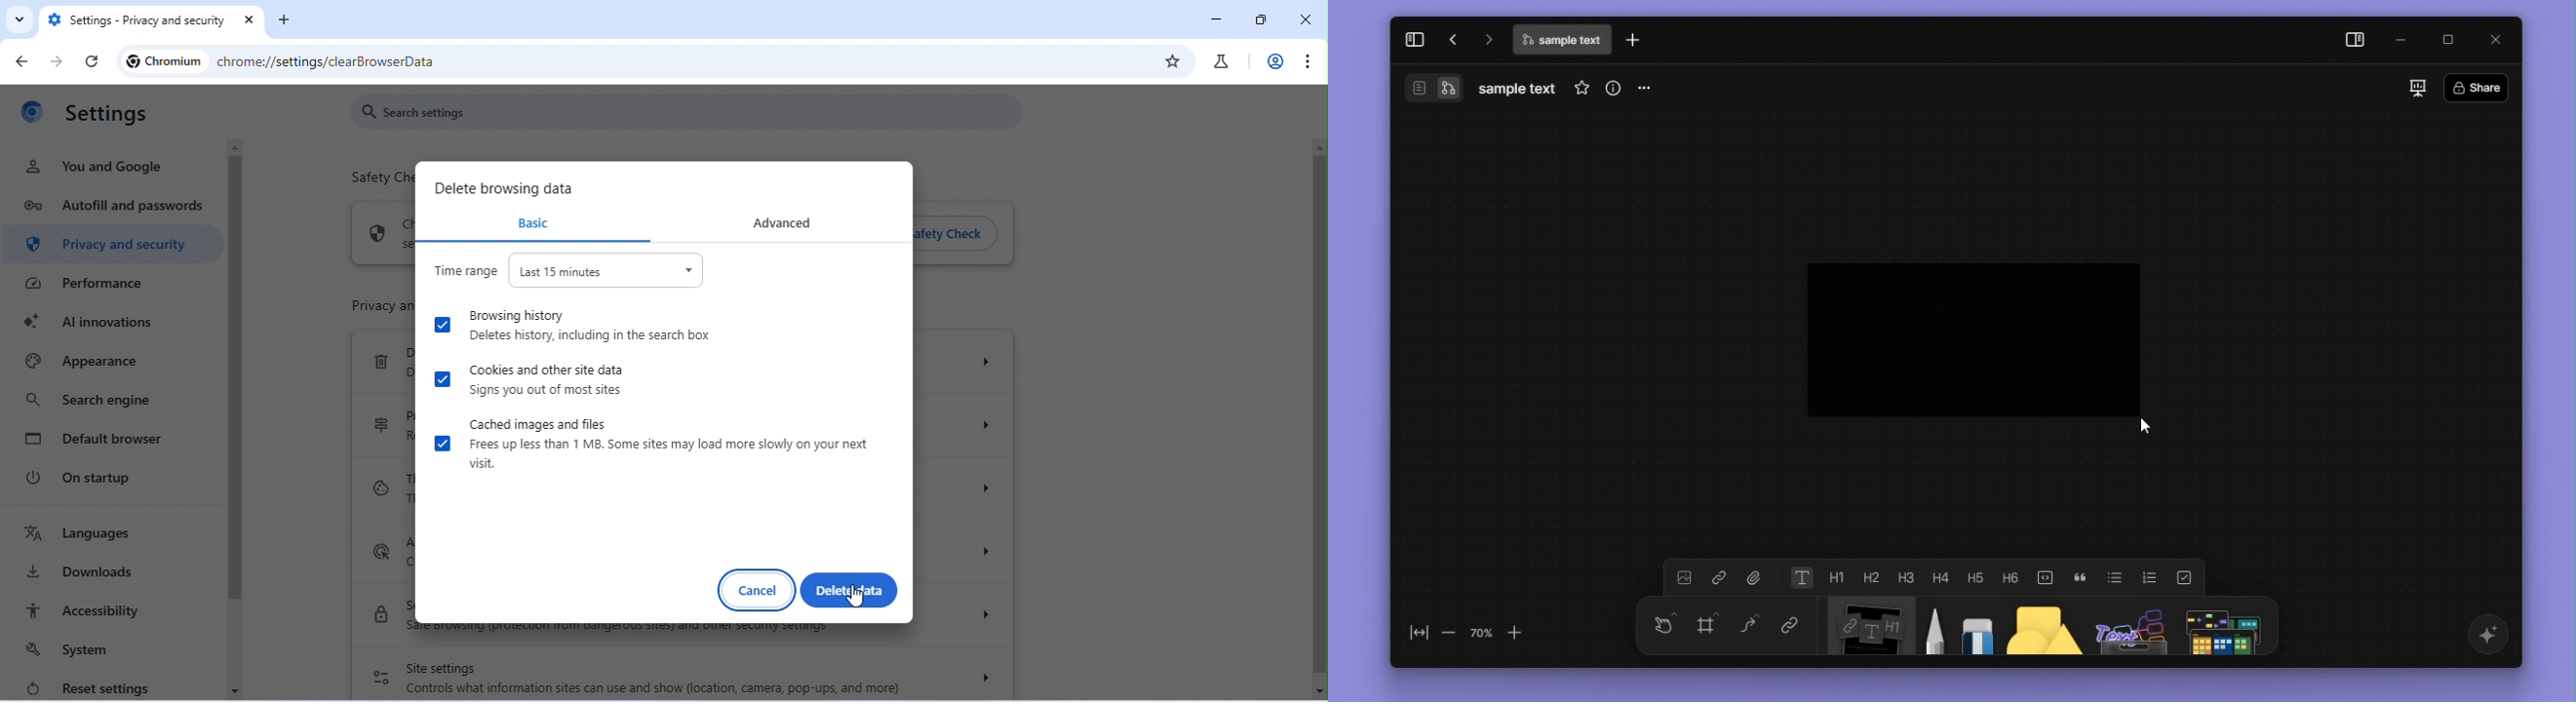 The image size is (2576, 728). What do you see at coordinates (1941, 576) in the screenshot?
I see `heading 4` at bounding box center [1941, 576].